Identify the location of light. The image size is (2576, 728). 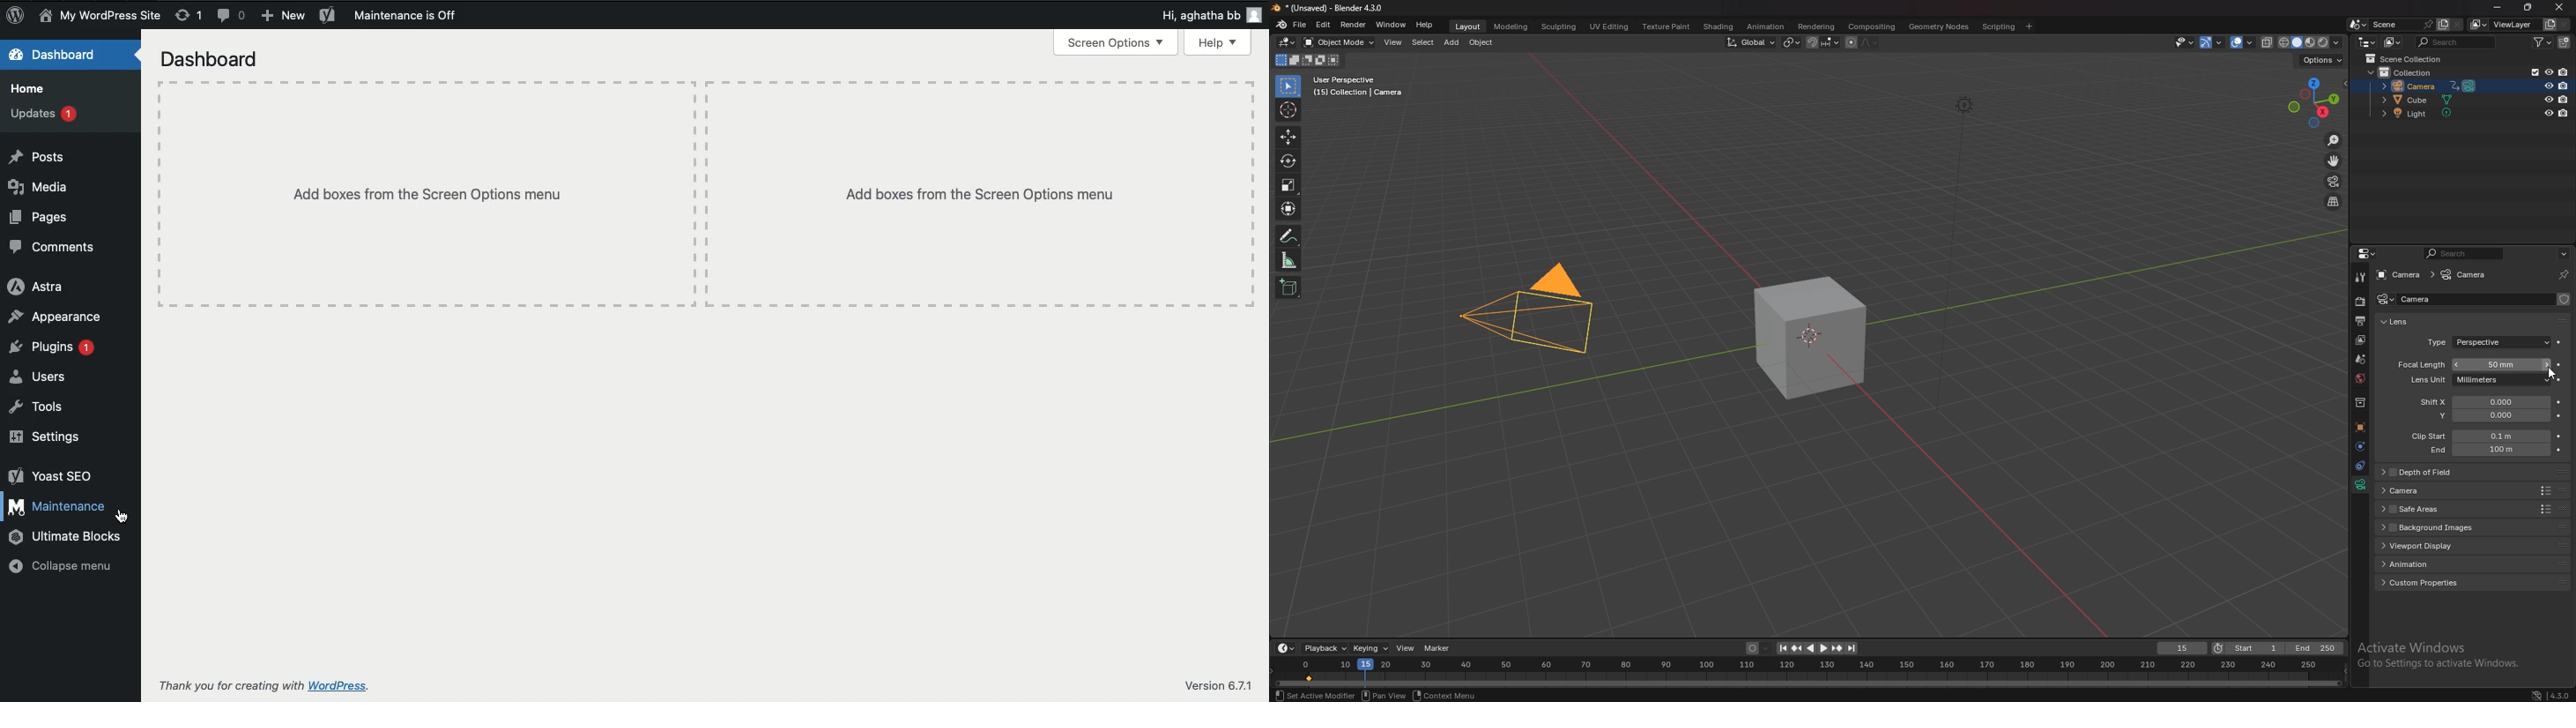
(2422, 115).